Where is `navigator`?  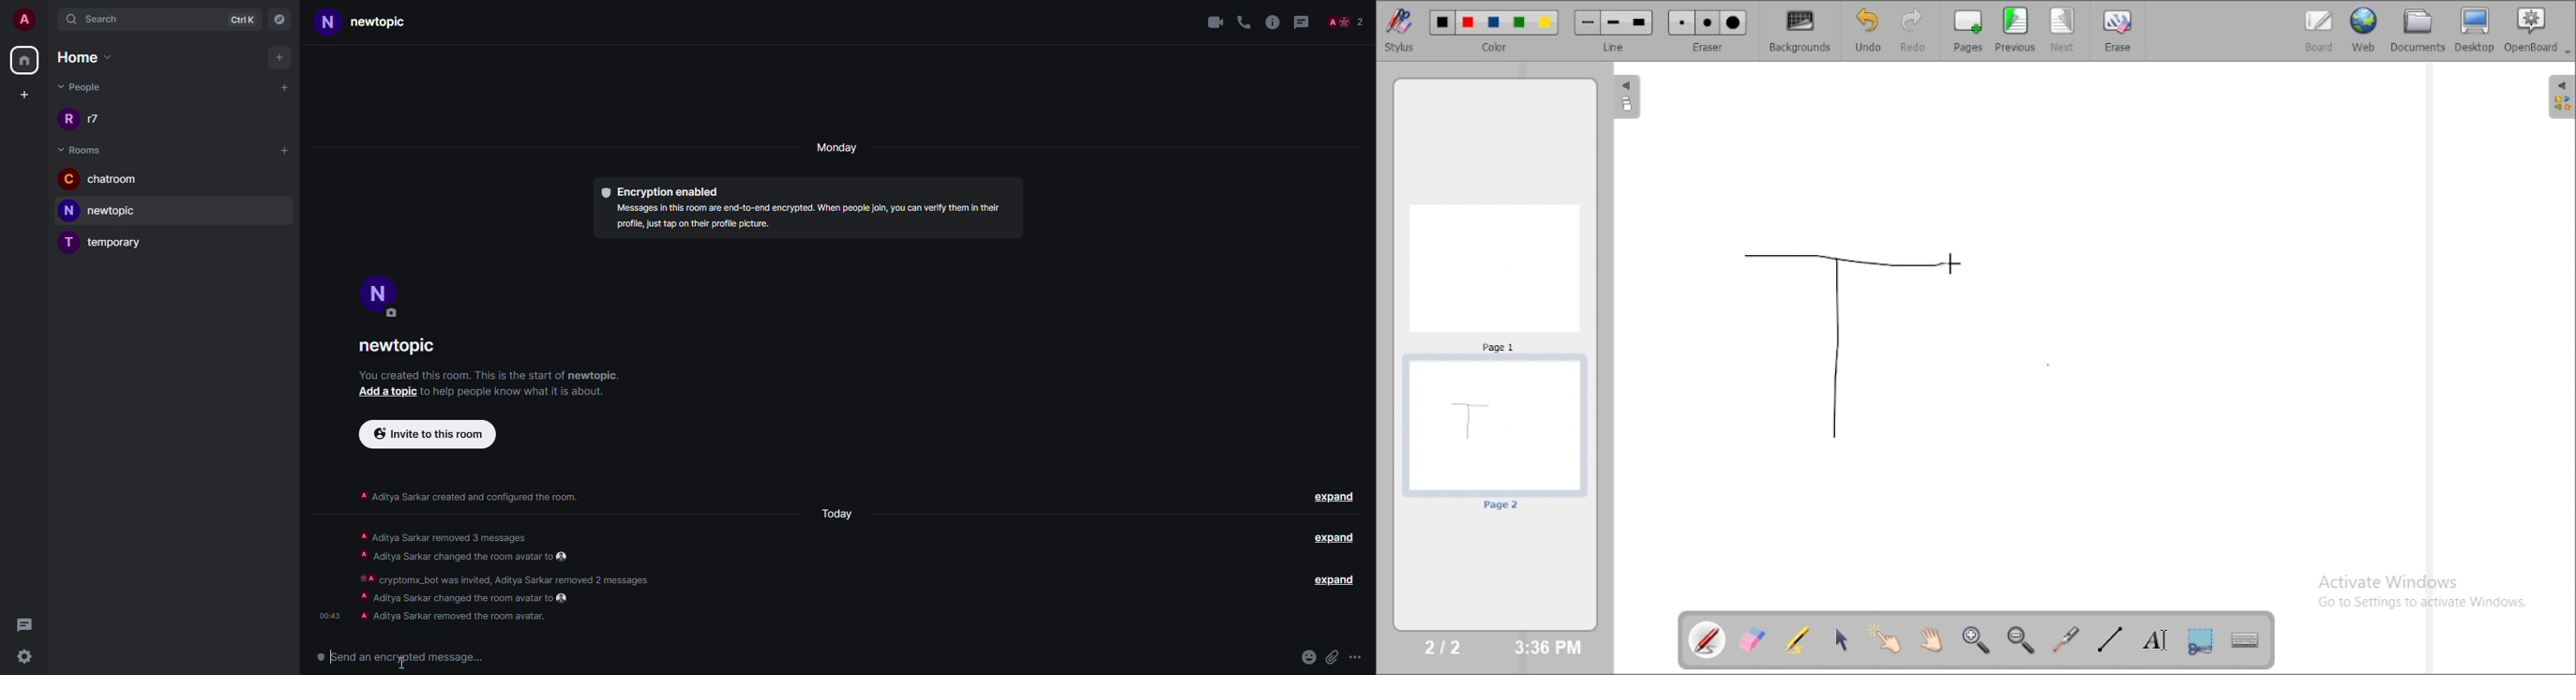 navigator is located at coordinates (281, 18).